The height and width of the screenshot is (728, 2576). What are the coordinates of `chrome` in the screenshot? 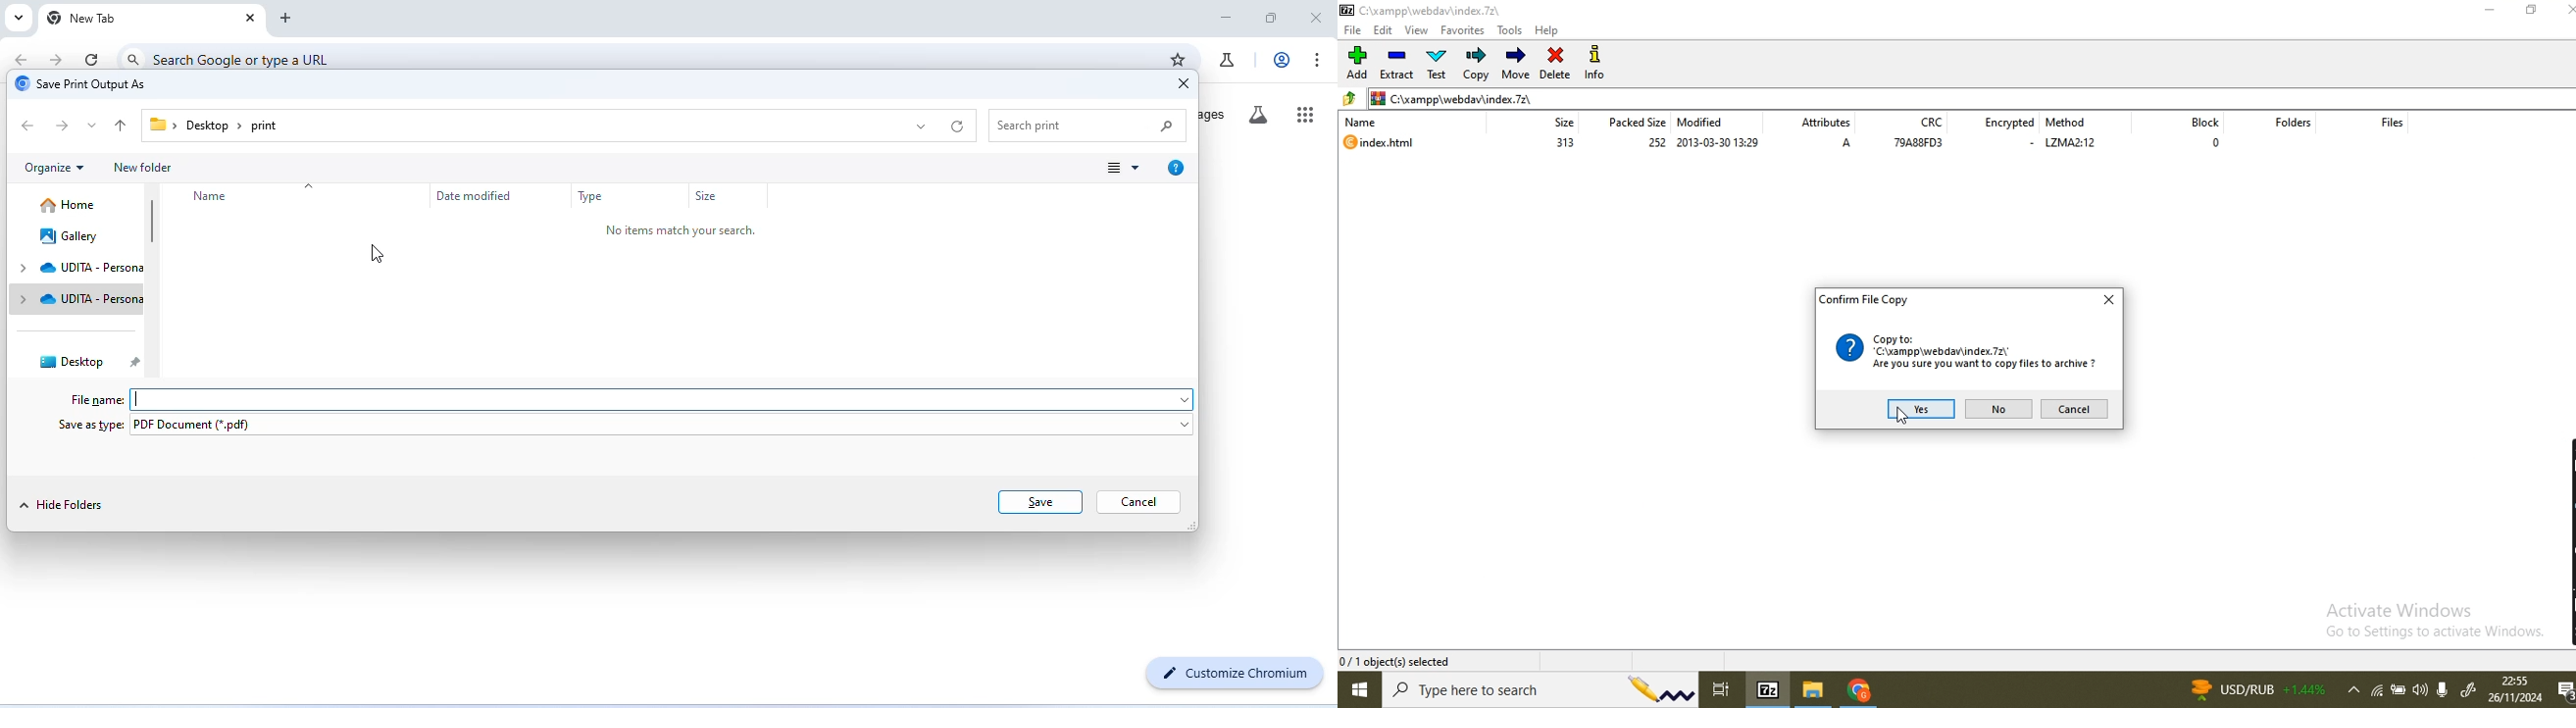 It's located at (1858, 692).